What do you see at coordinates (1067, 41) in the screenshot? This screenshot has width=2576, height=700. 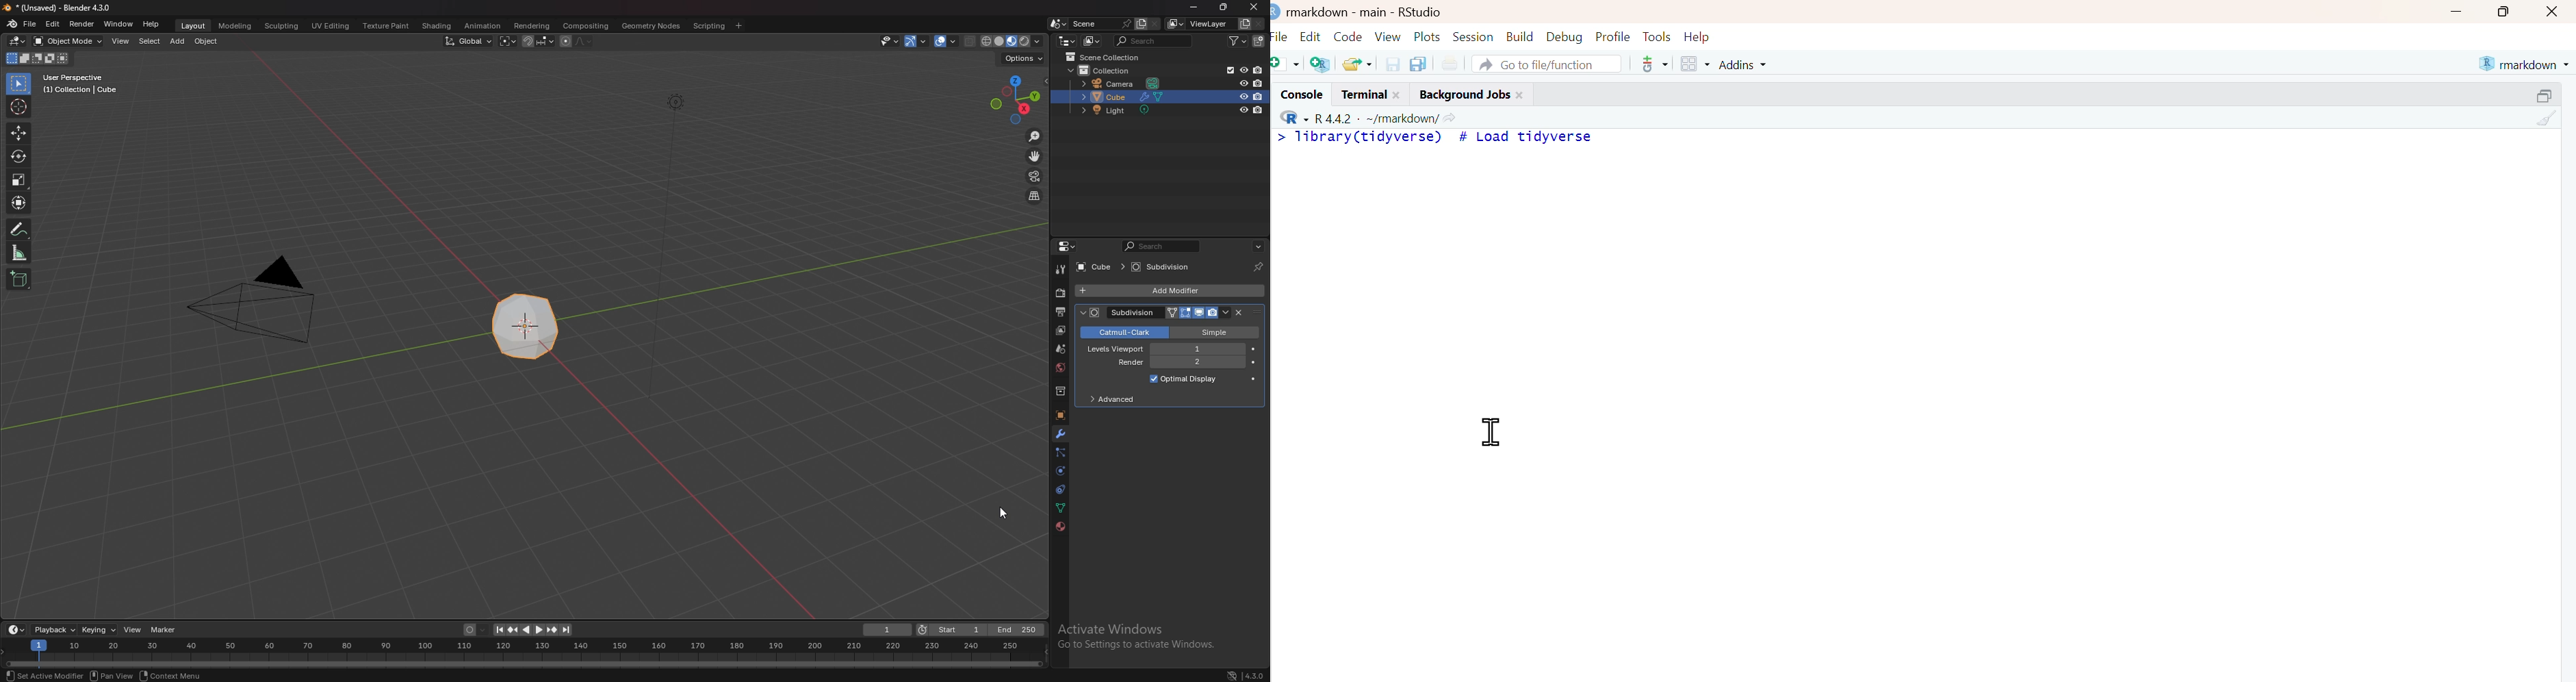 I see `editor type` at bounding box center [1067, 41].